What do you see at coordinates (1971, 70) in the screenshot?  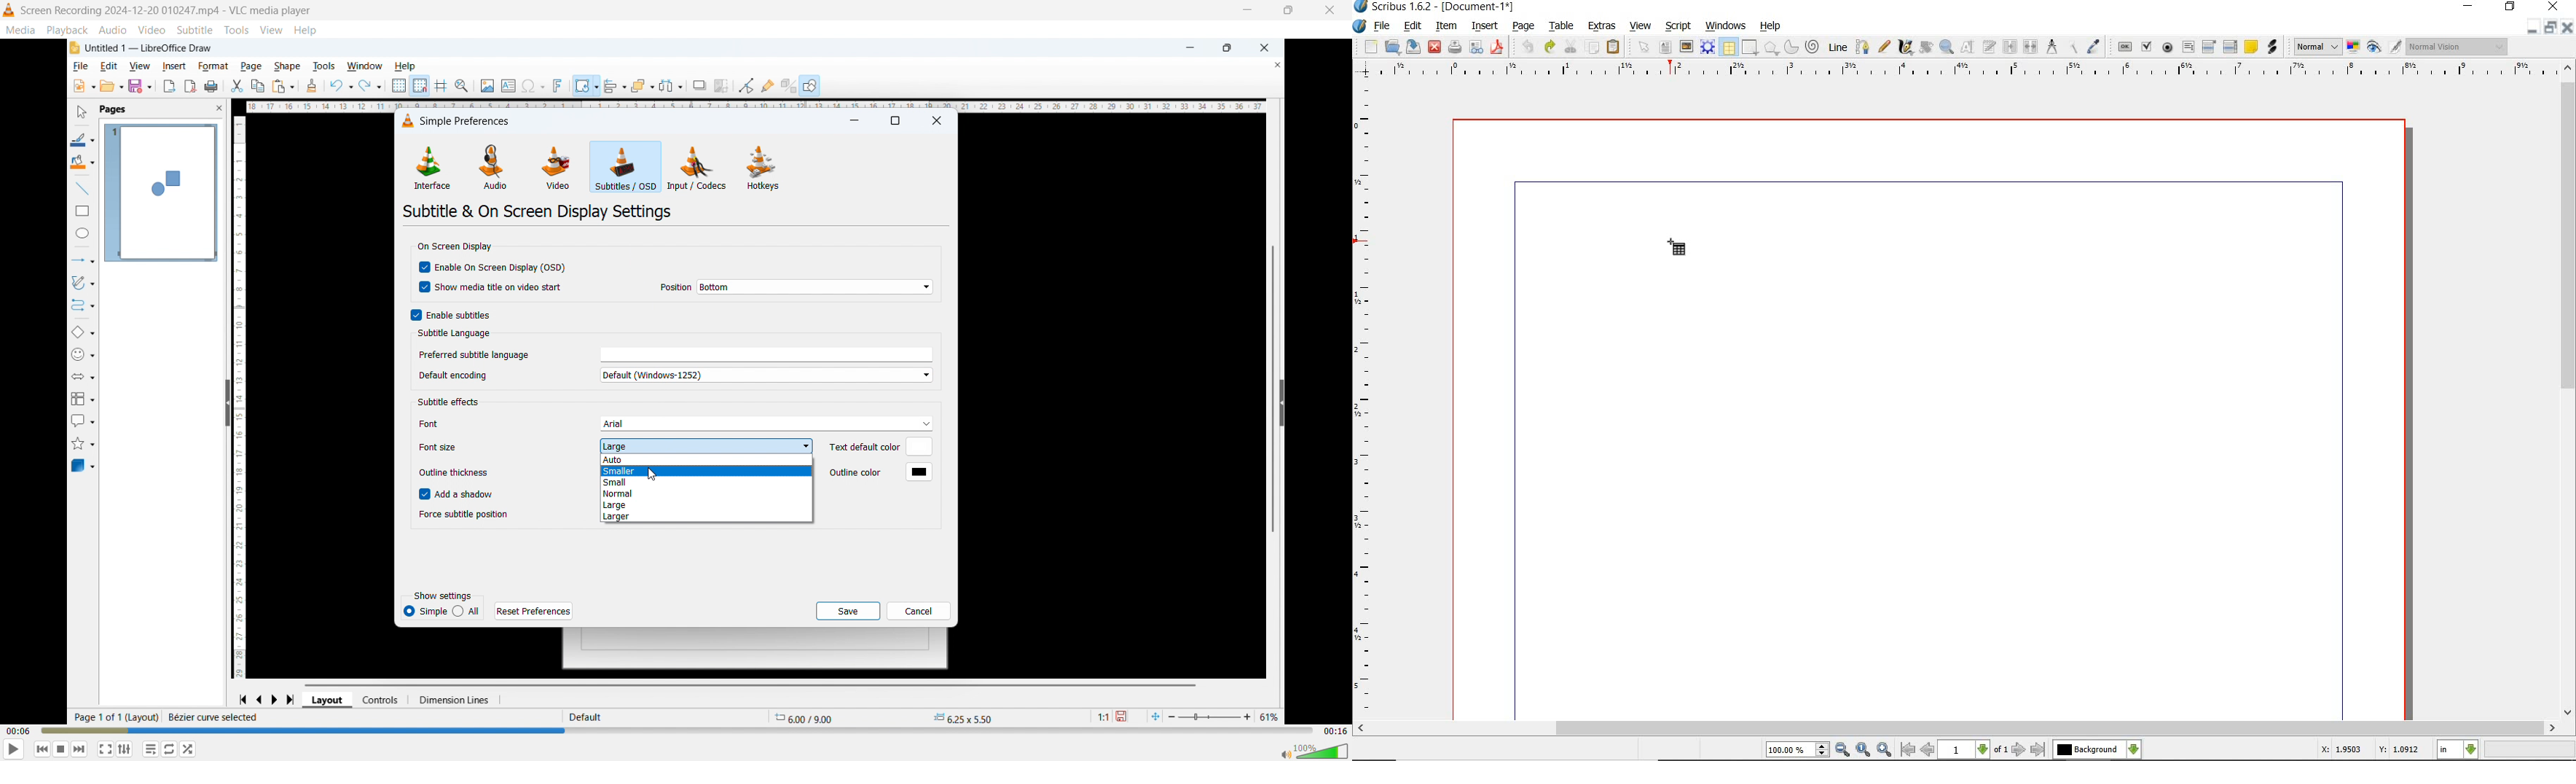 I see `ruler` at bounding box center [1971, 70].